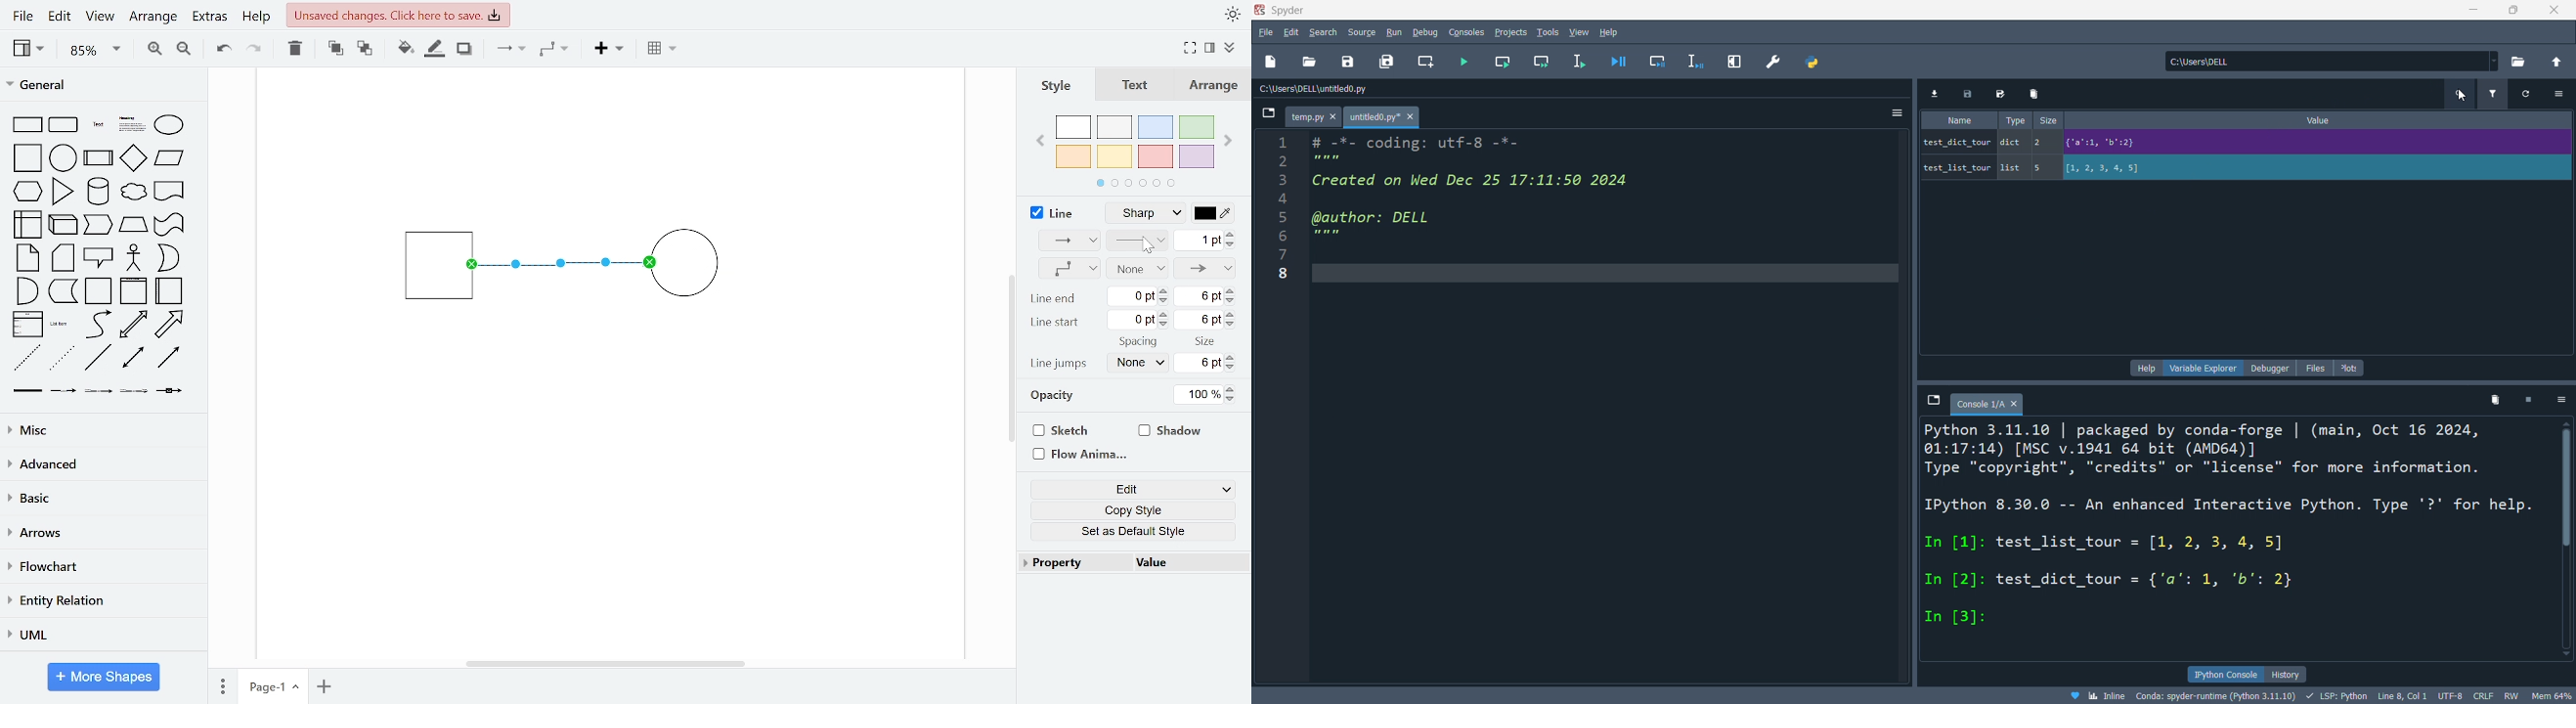 Image resolution: width=2576 pixels, height=728 pixels. Describe the element at coordinates (133, 325) in the screenshot. I see `bidirectional arrow` at that location.